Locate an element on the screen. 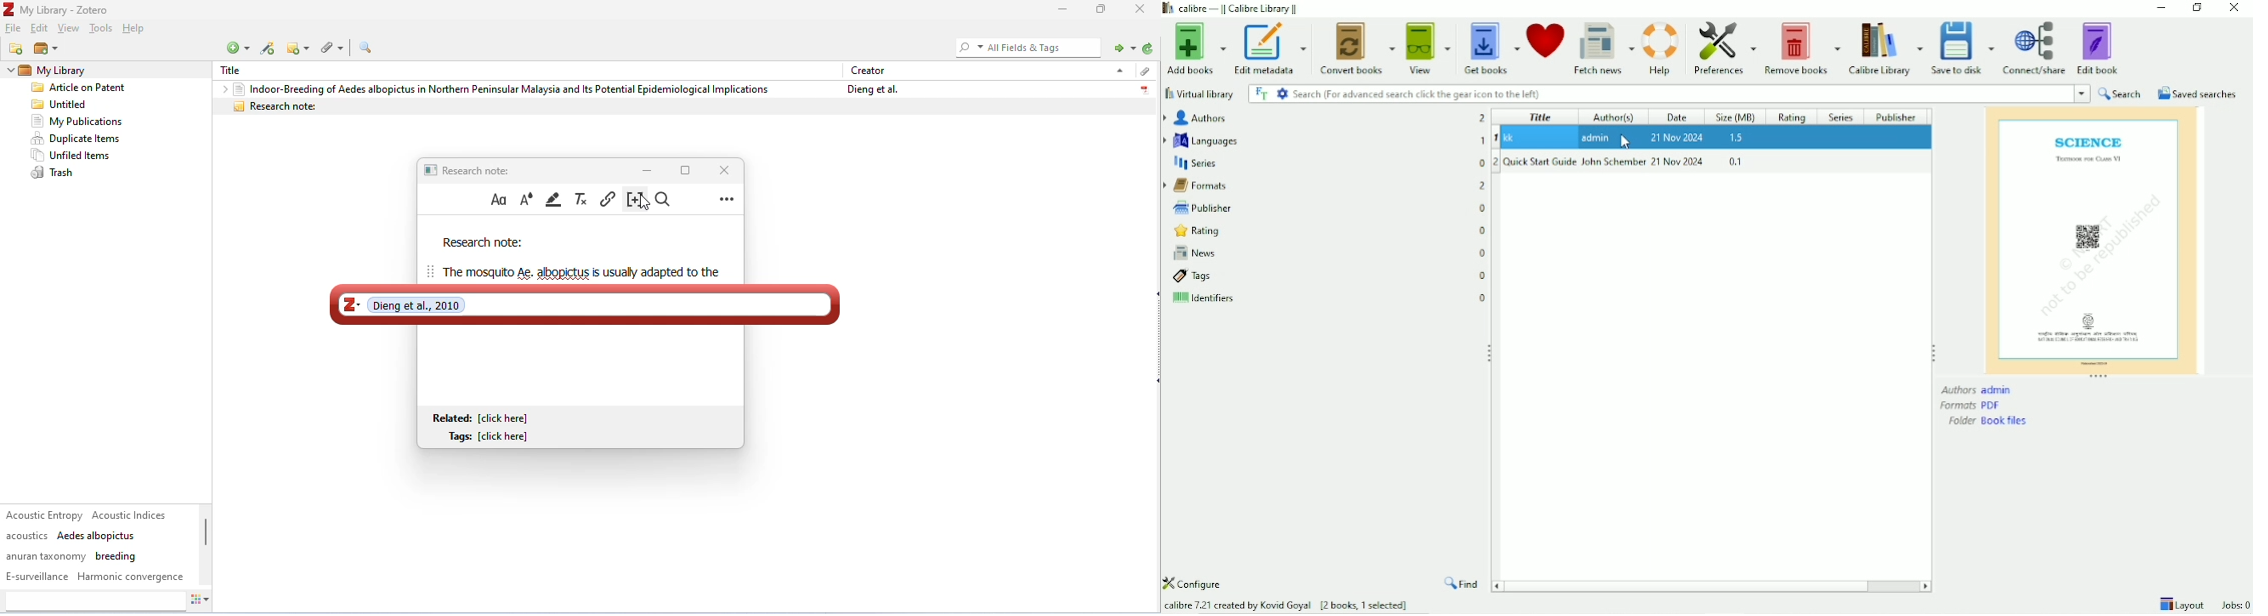  view is located at coordinates (69, 29).